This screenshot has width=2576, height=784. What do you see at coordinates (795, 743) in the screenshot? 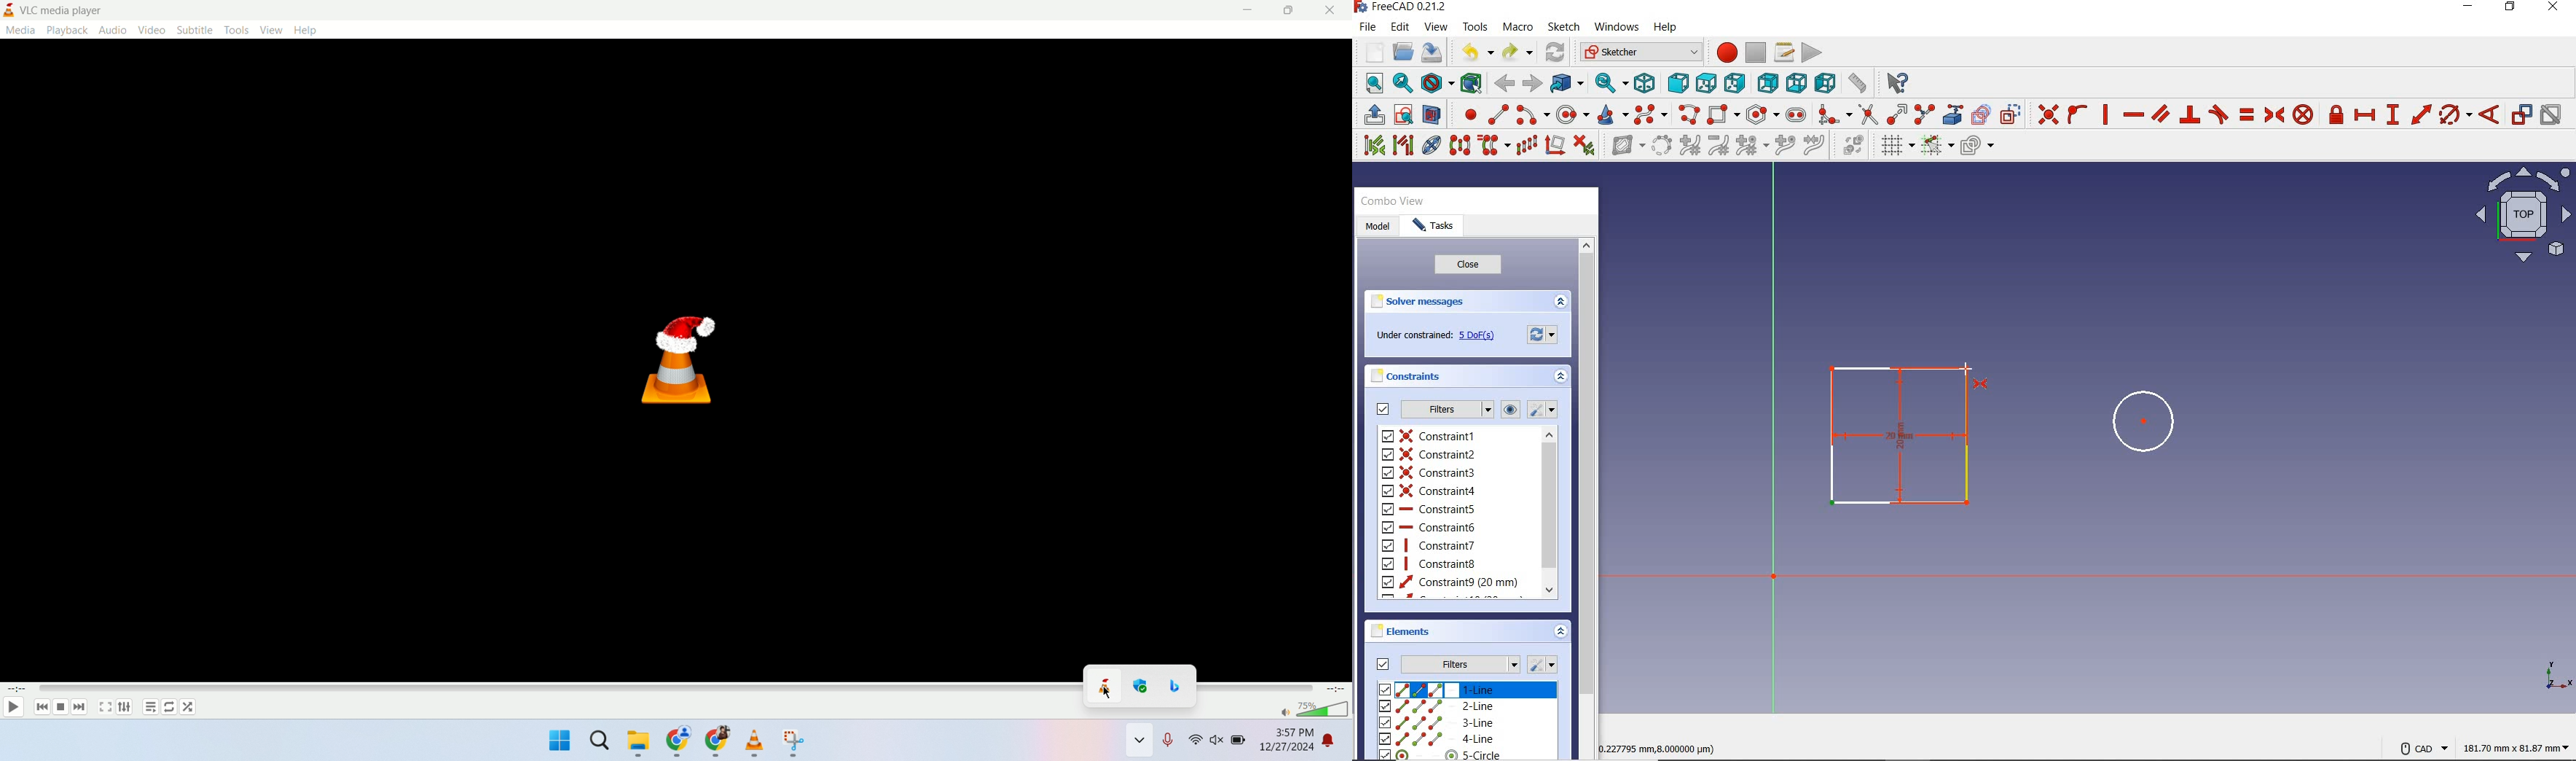
I see `snipping tool` at bounding box center [795, 743].